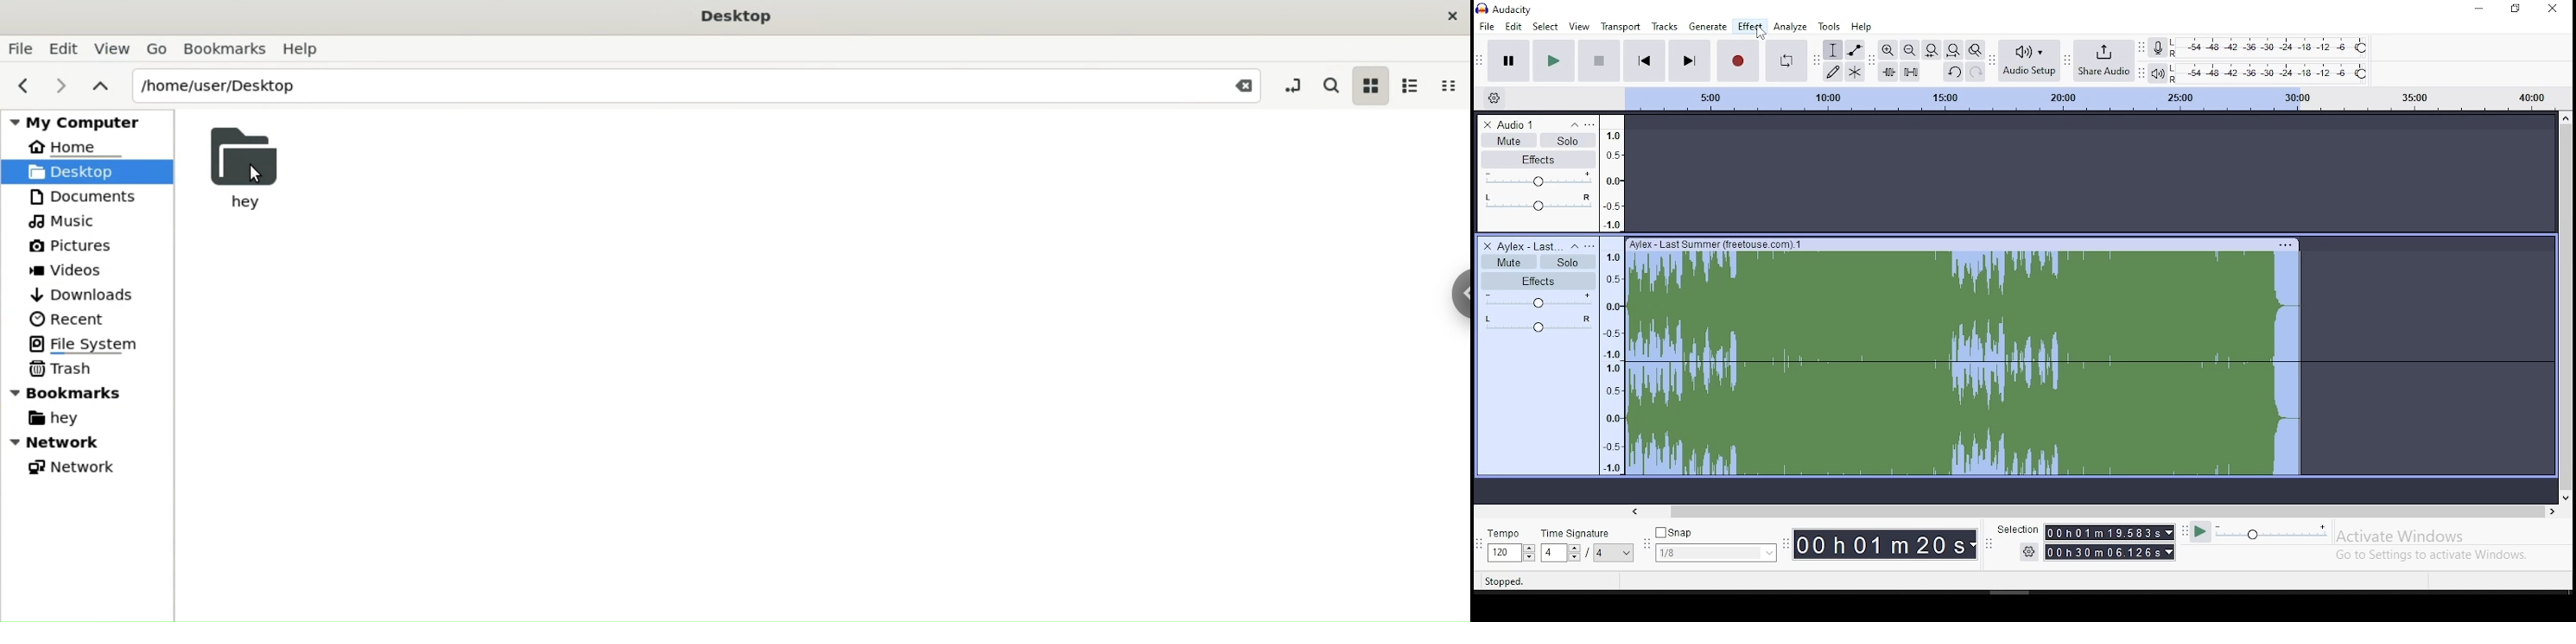 This screenshot has width=2576, height=644. Describe the element at coordinates (1573, 246) in the screenshot. I see `collapse` at that location.